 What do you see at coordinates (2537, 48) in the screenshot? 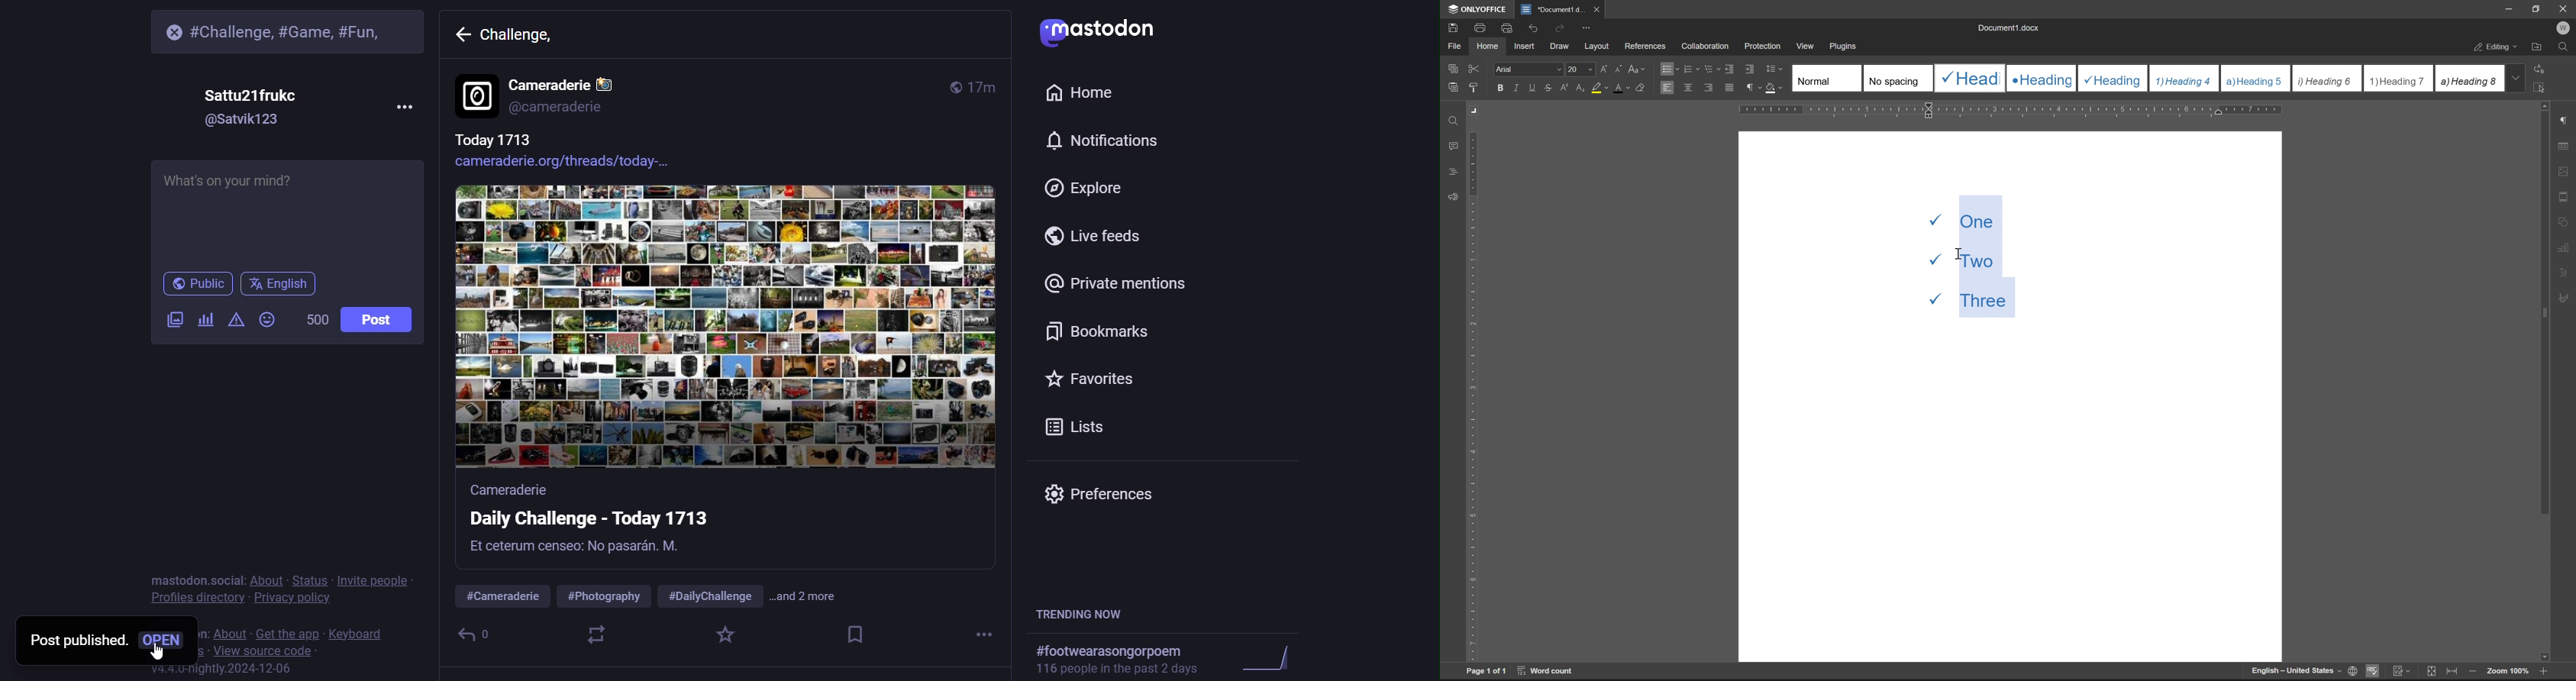
I see `open file location` at bounding box center [2537, 48].